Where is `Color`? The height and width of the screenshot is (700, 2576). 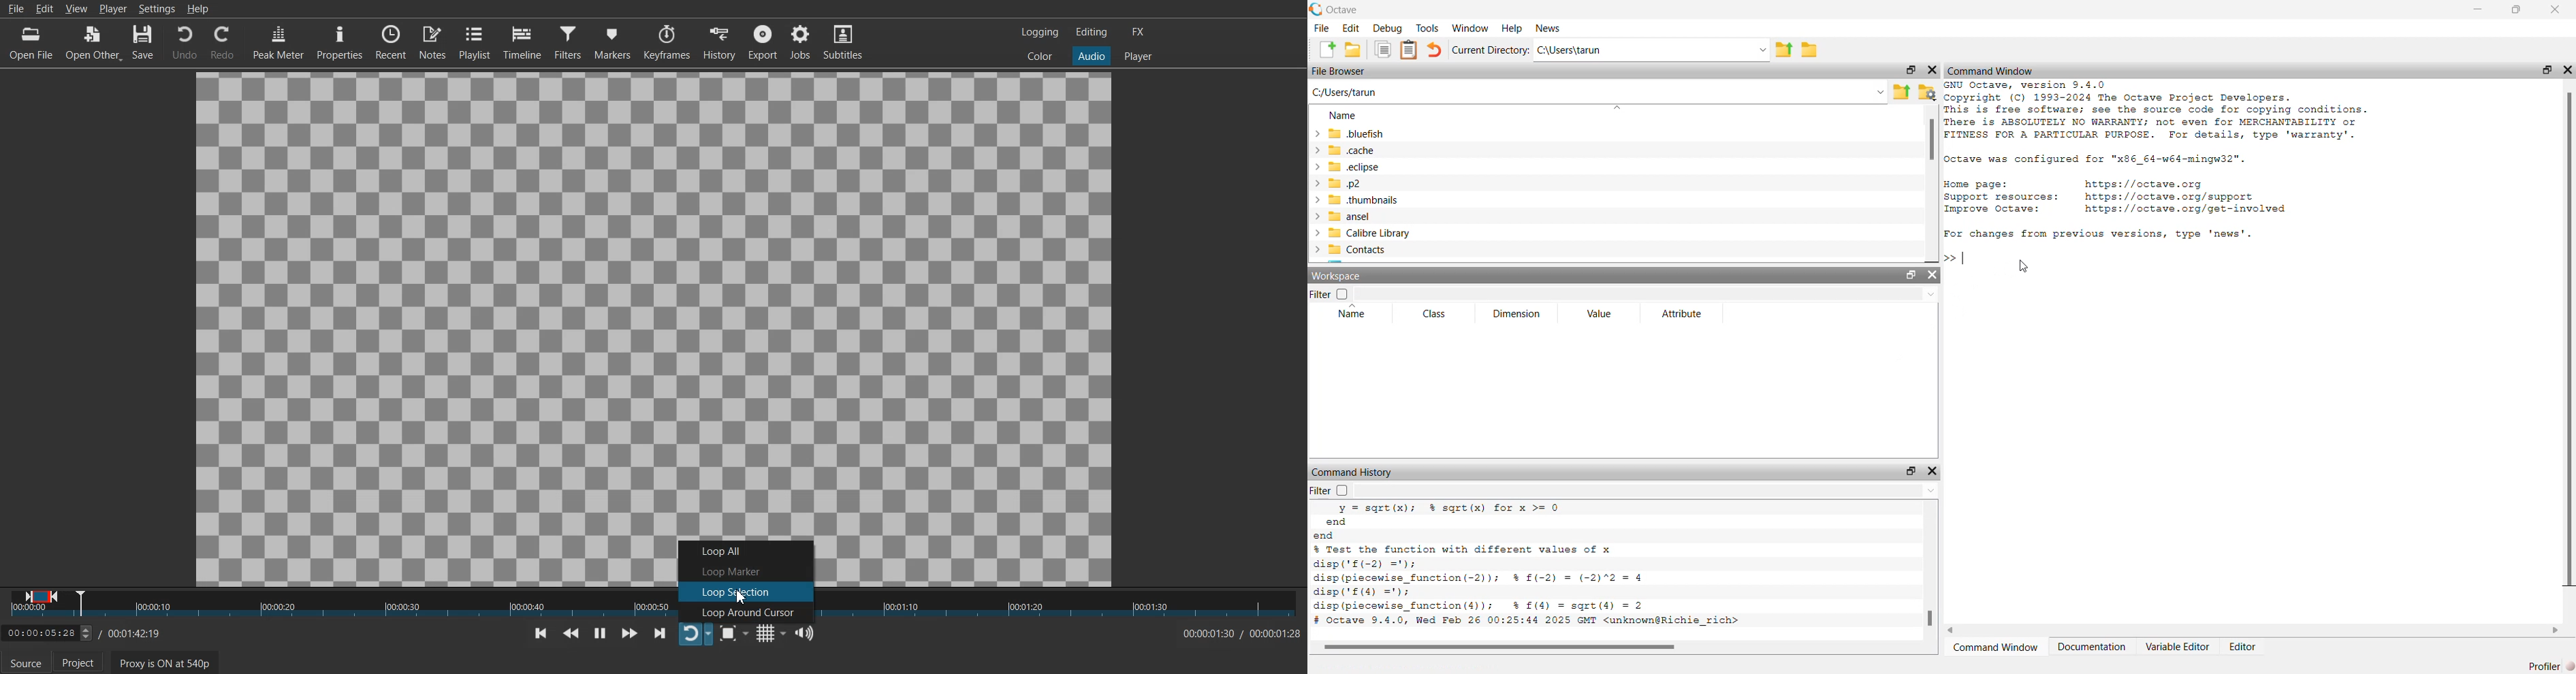 Color is located at coordinates (1040, 57).